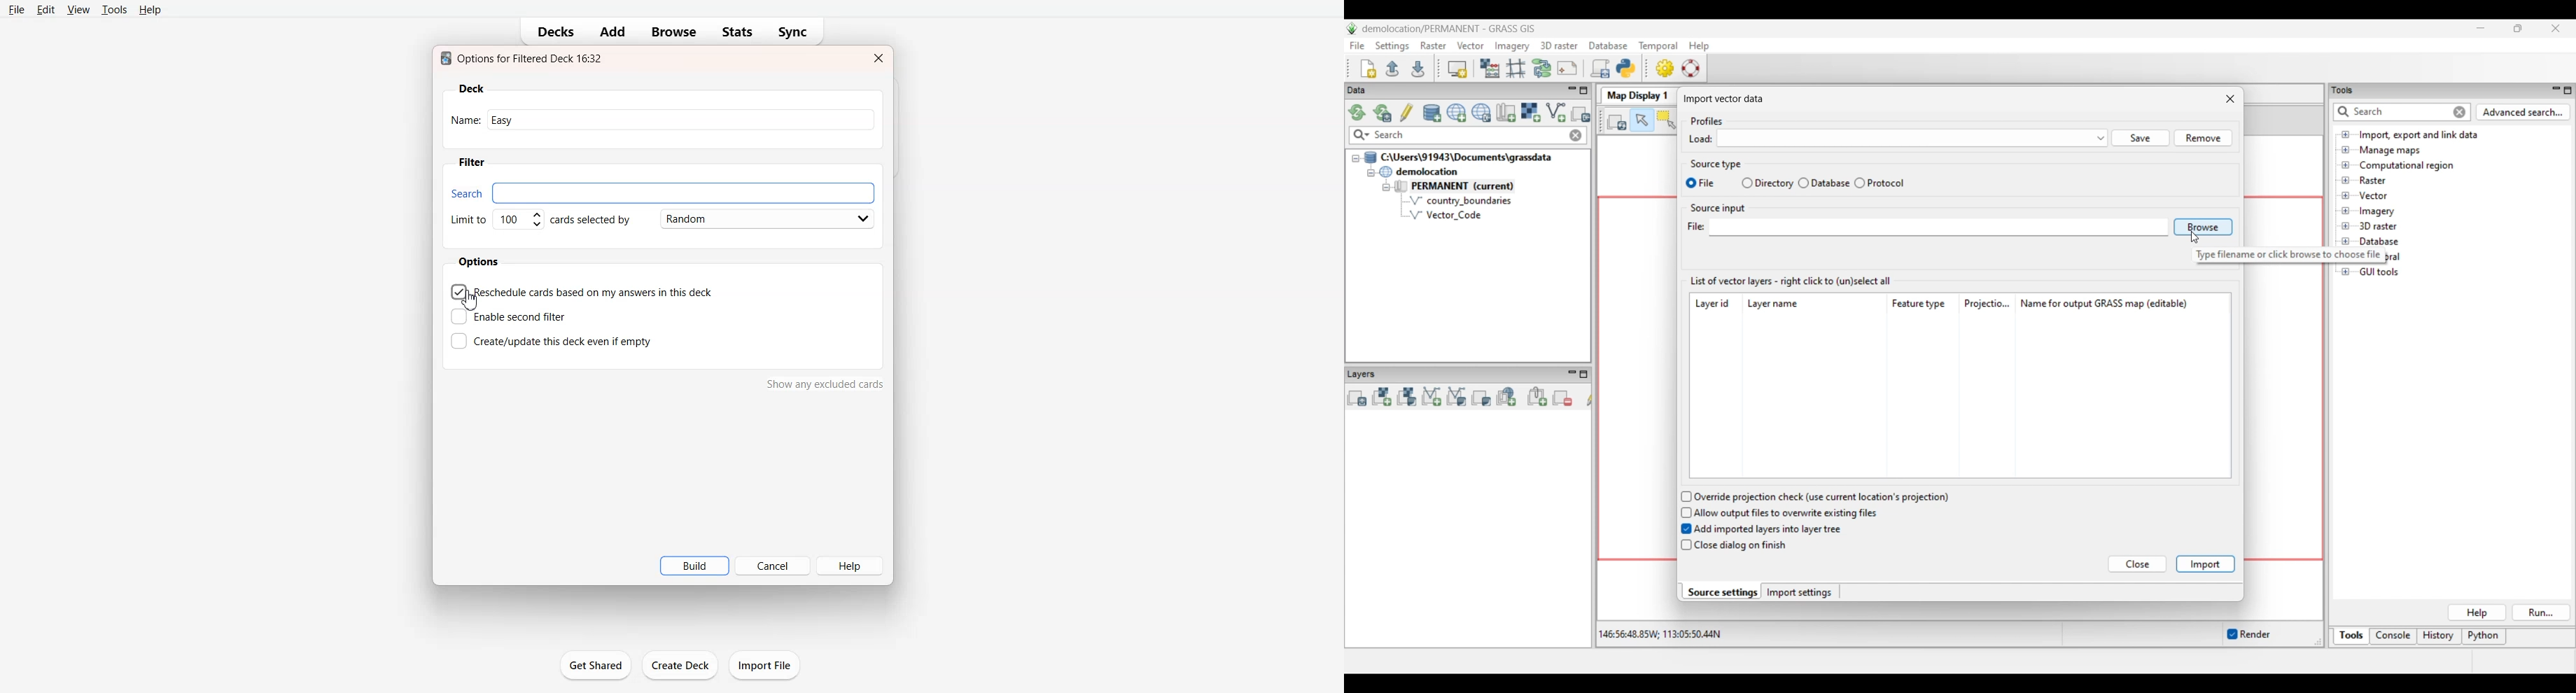  I want to click on Edit, so click(47, 10).